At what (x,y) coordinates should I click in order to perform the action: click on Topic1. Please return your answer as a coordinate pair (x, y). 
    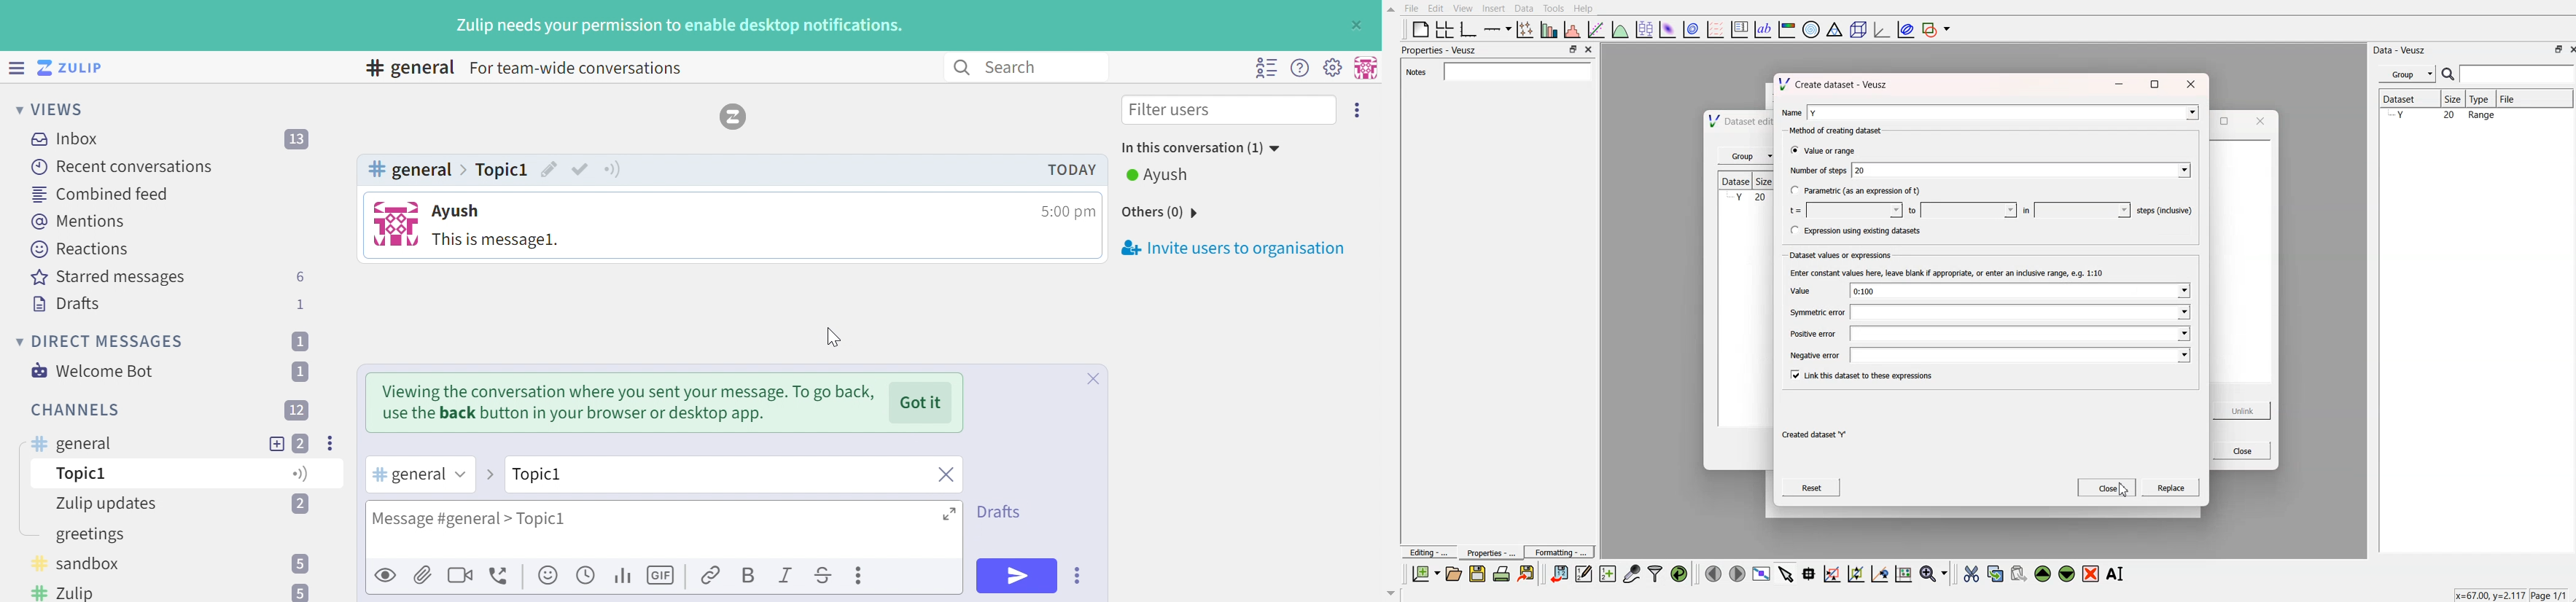
    Looking at the image, I should click on (579, 473).